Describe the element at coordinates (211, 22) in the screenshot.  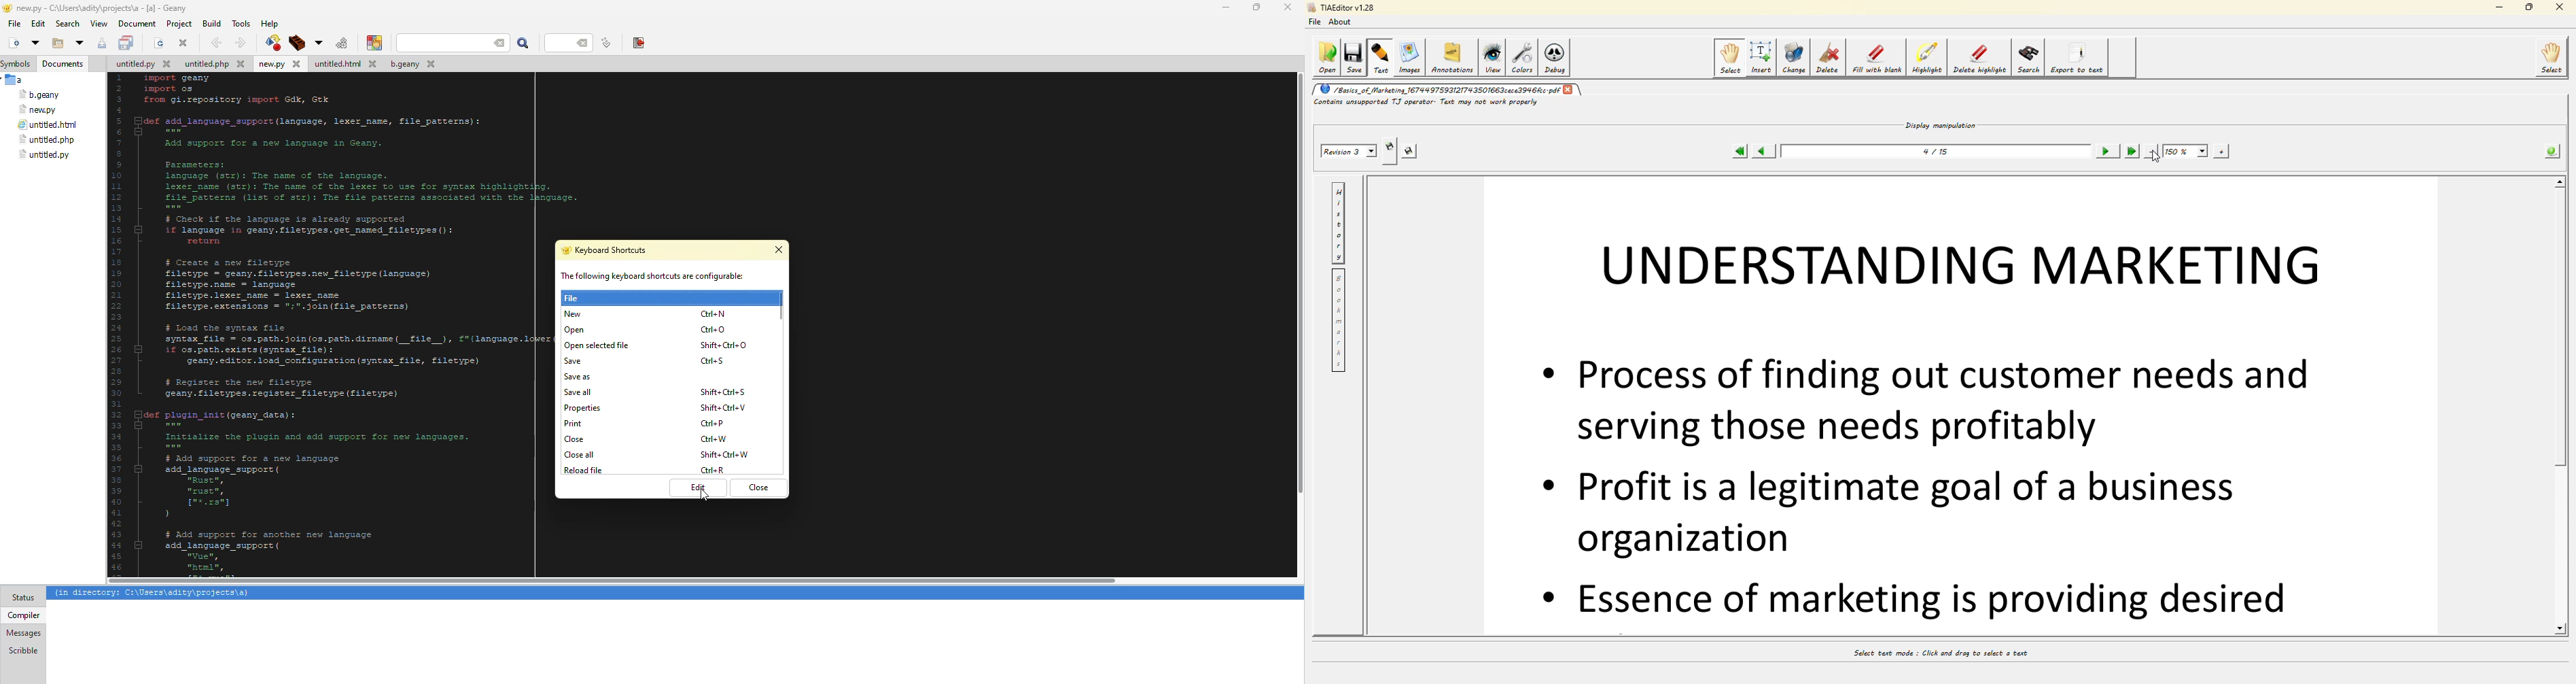
I see `build` at that location.